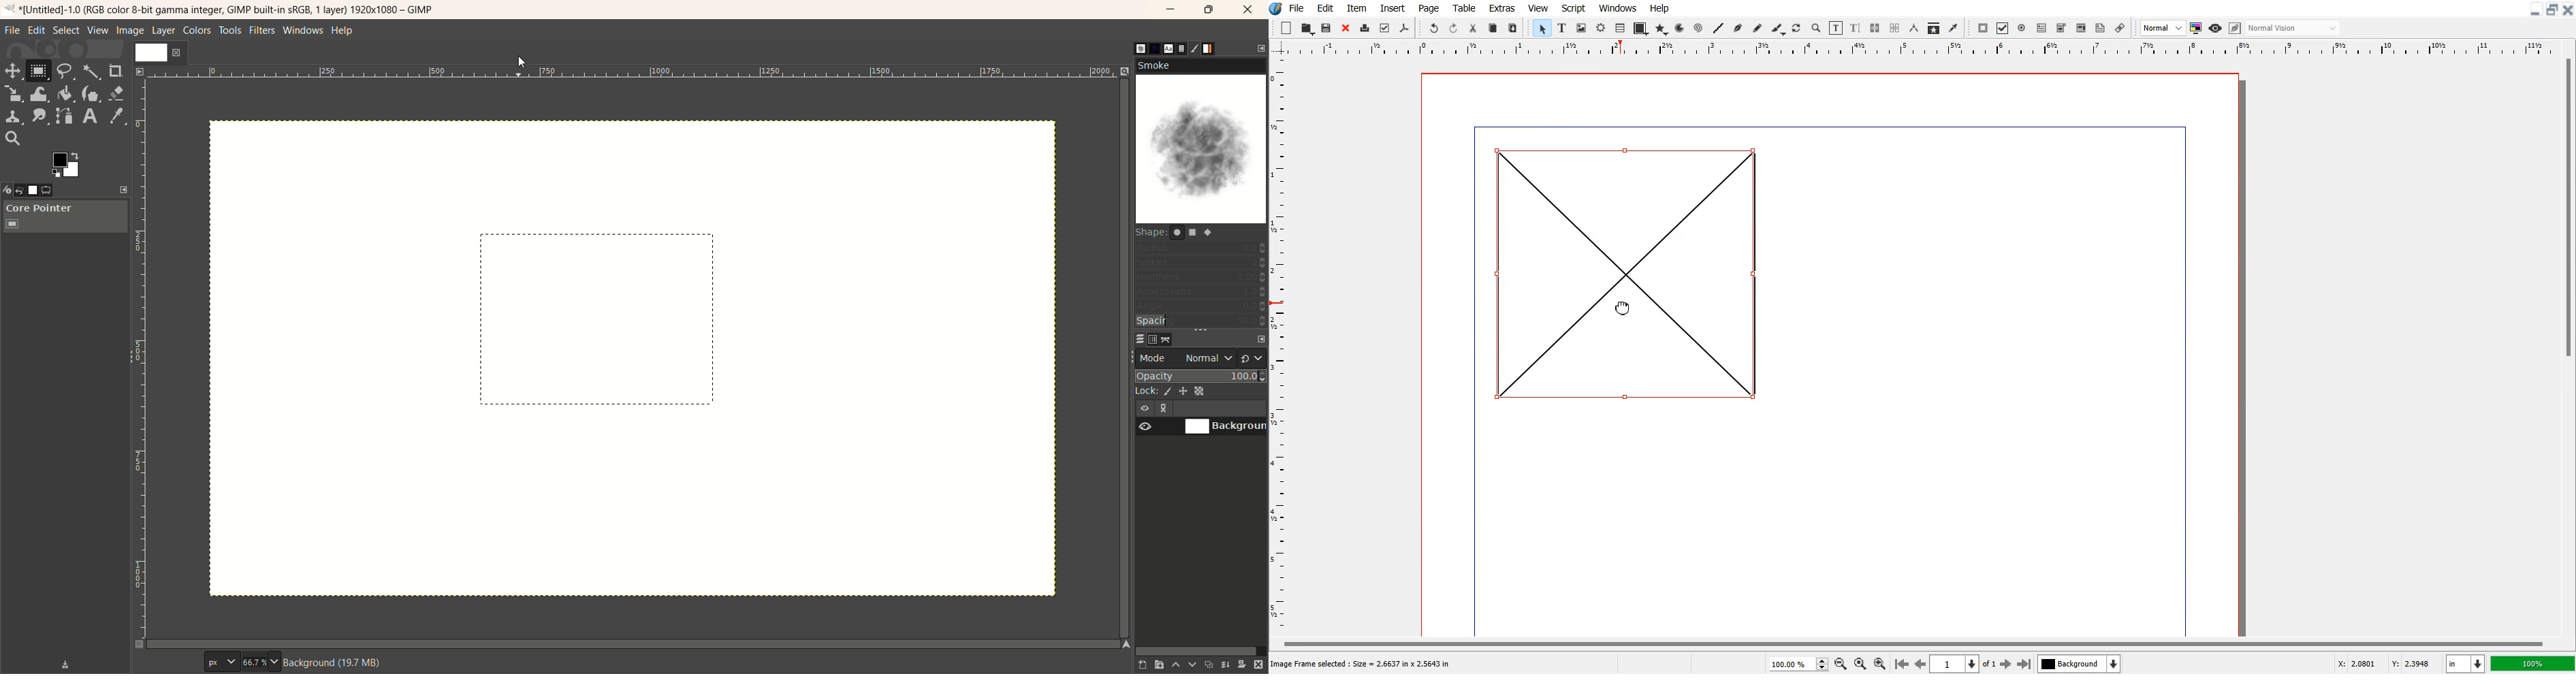  I want to click on Copy, so click(1493, 27).